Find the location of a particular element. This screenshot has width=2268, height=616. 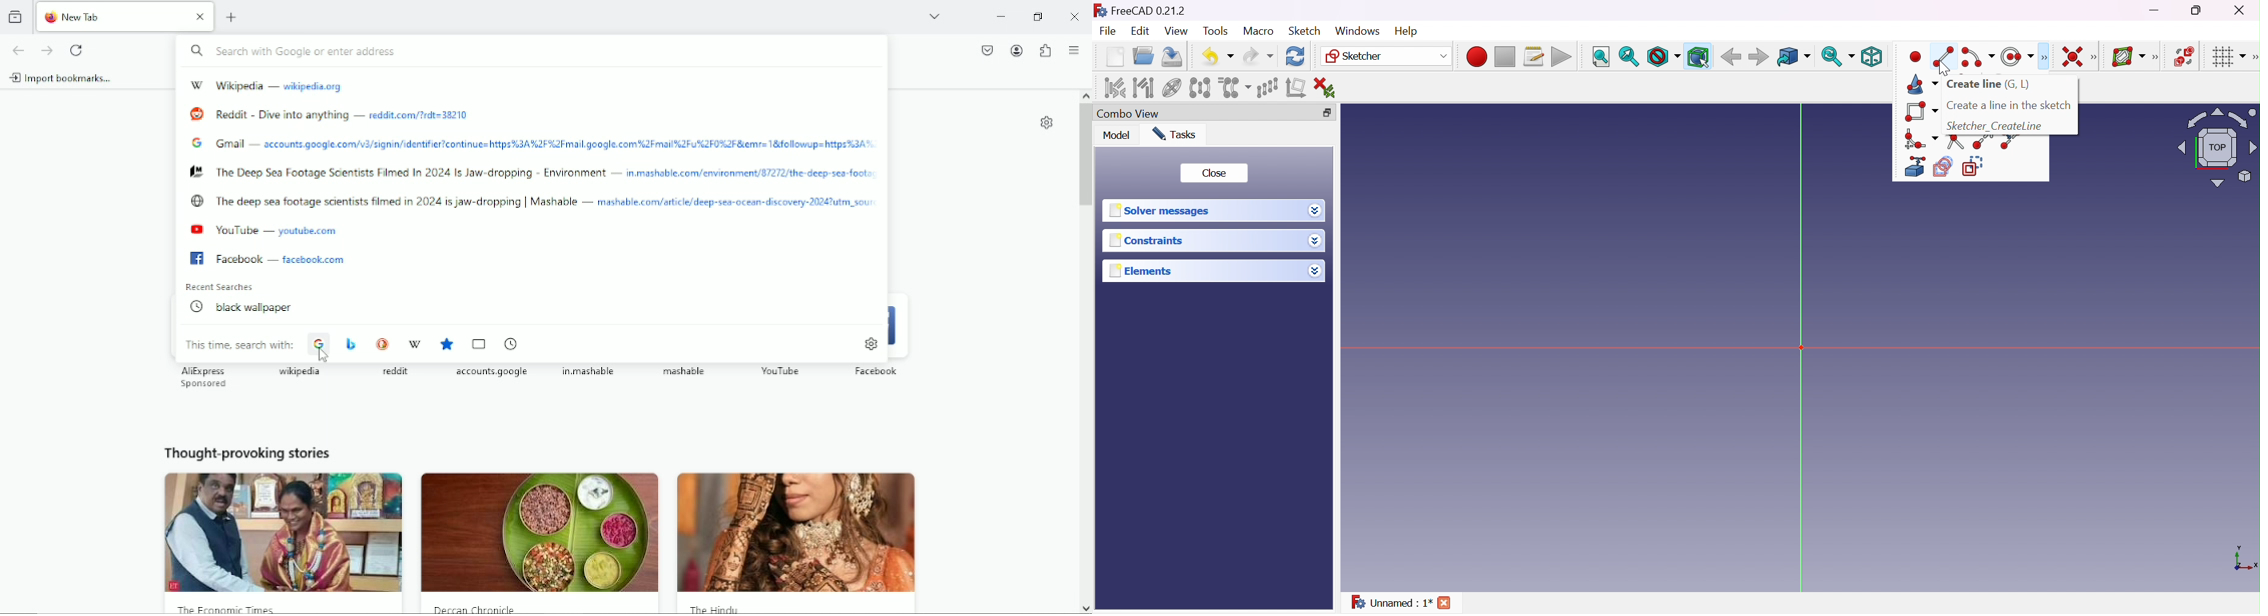

Stop macros recording is located at coordinates (1504, 57).